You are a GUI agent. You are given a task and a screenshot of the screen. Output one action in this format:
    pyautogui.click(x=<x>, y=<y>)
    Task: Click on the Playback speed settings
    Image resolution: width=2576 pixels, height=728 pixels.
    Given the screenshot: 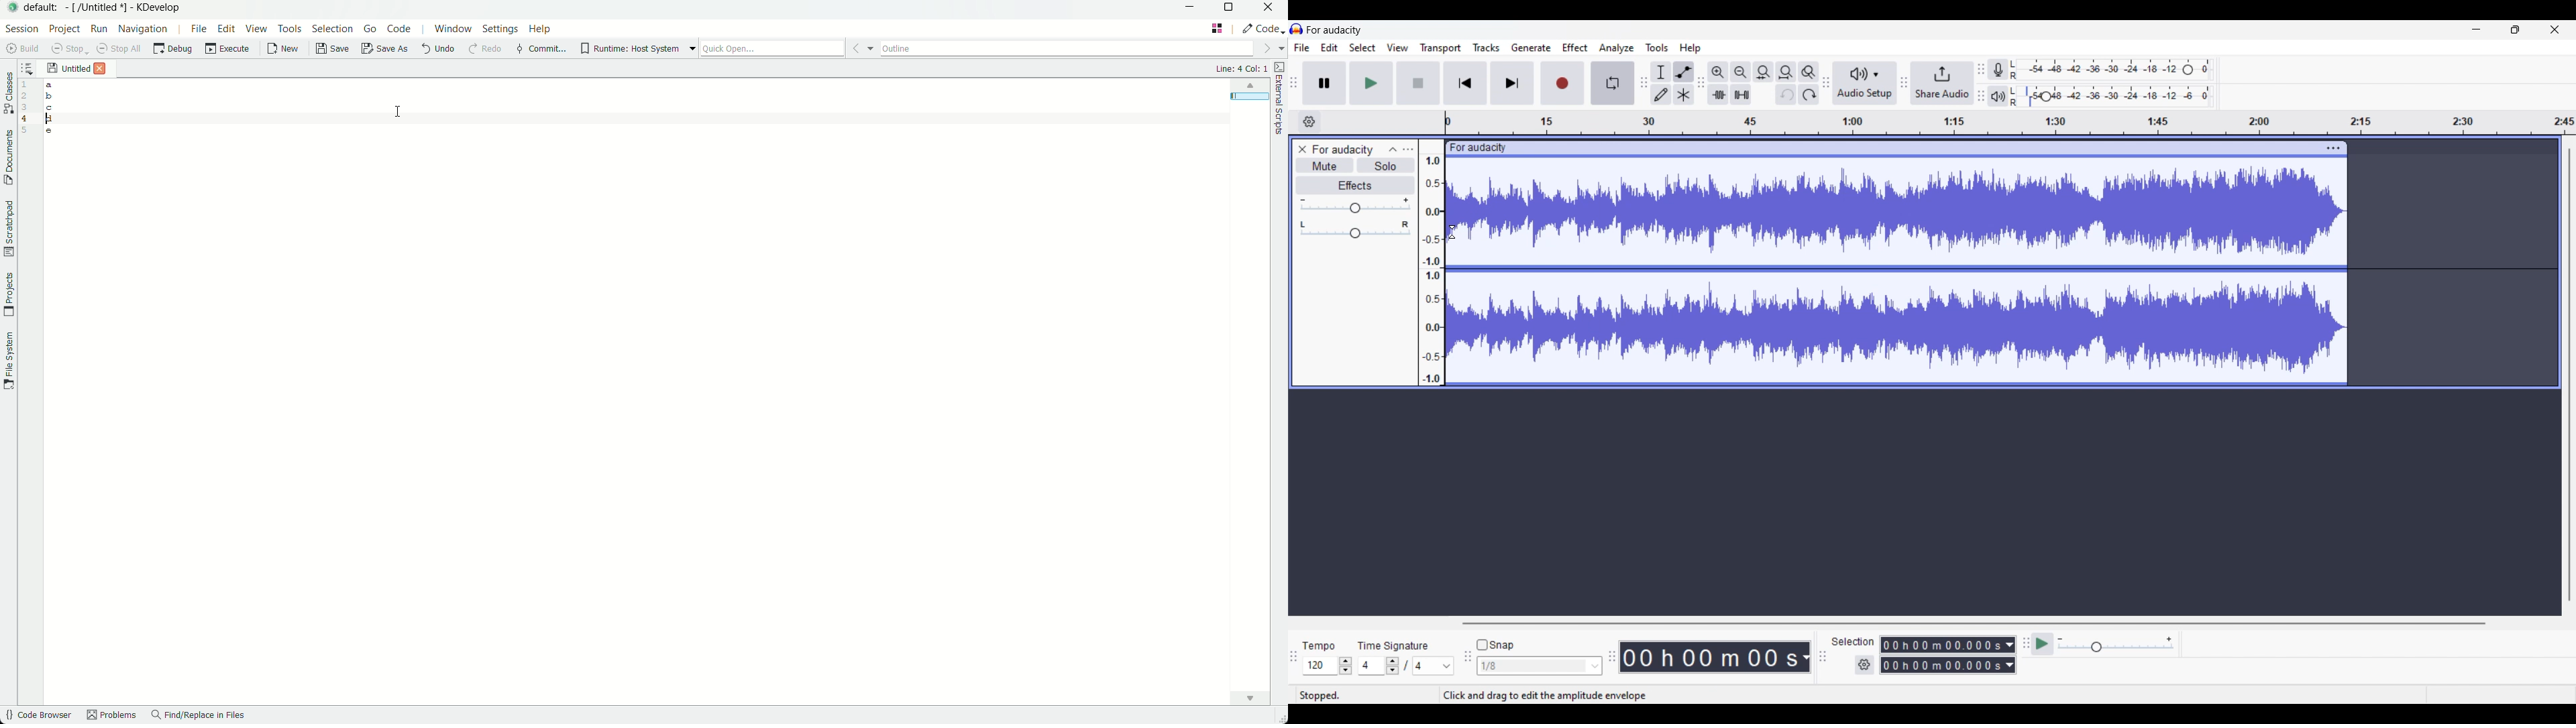 What is the action you would take?
    pyautogui.click(x=2116, y=644)
    